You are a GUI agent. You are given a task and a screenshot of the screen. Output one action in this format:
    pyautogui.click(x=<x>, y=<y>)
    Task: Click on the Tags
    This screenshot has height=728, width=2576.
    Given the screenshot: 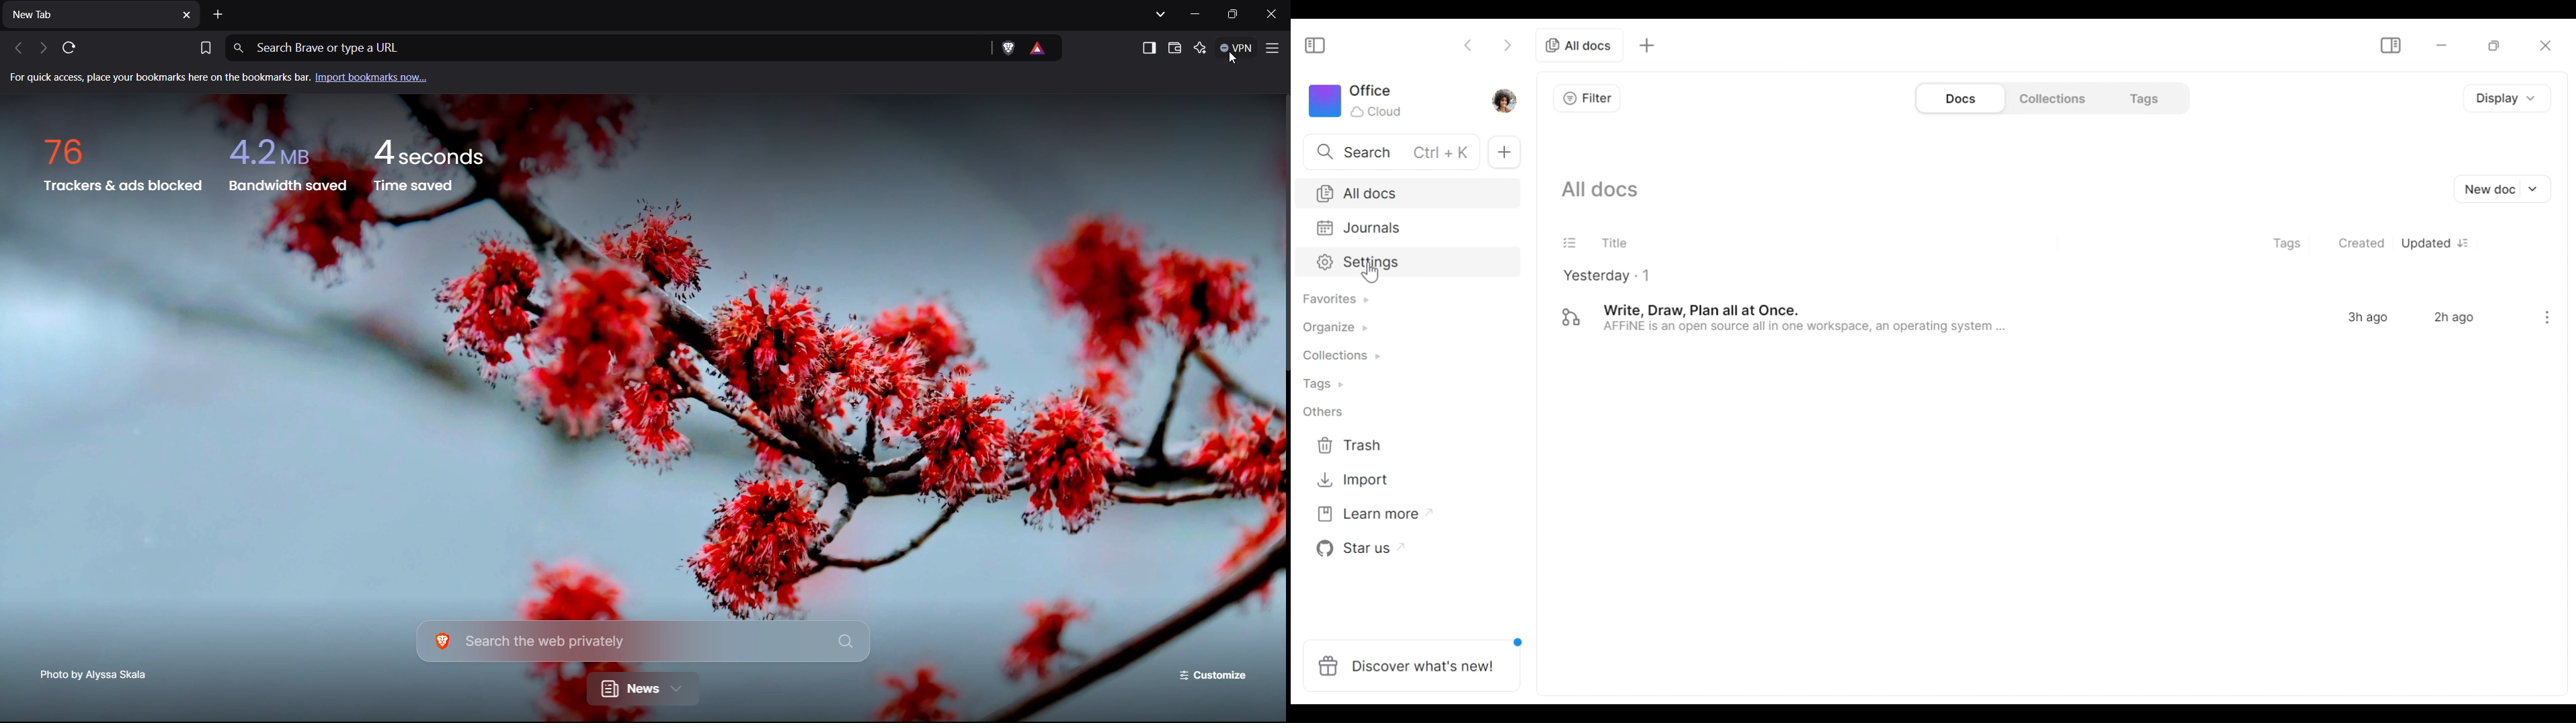 What is the action you would take?
    pyautogui.click(x=2146, y=98)
    